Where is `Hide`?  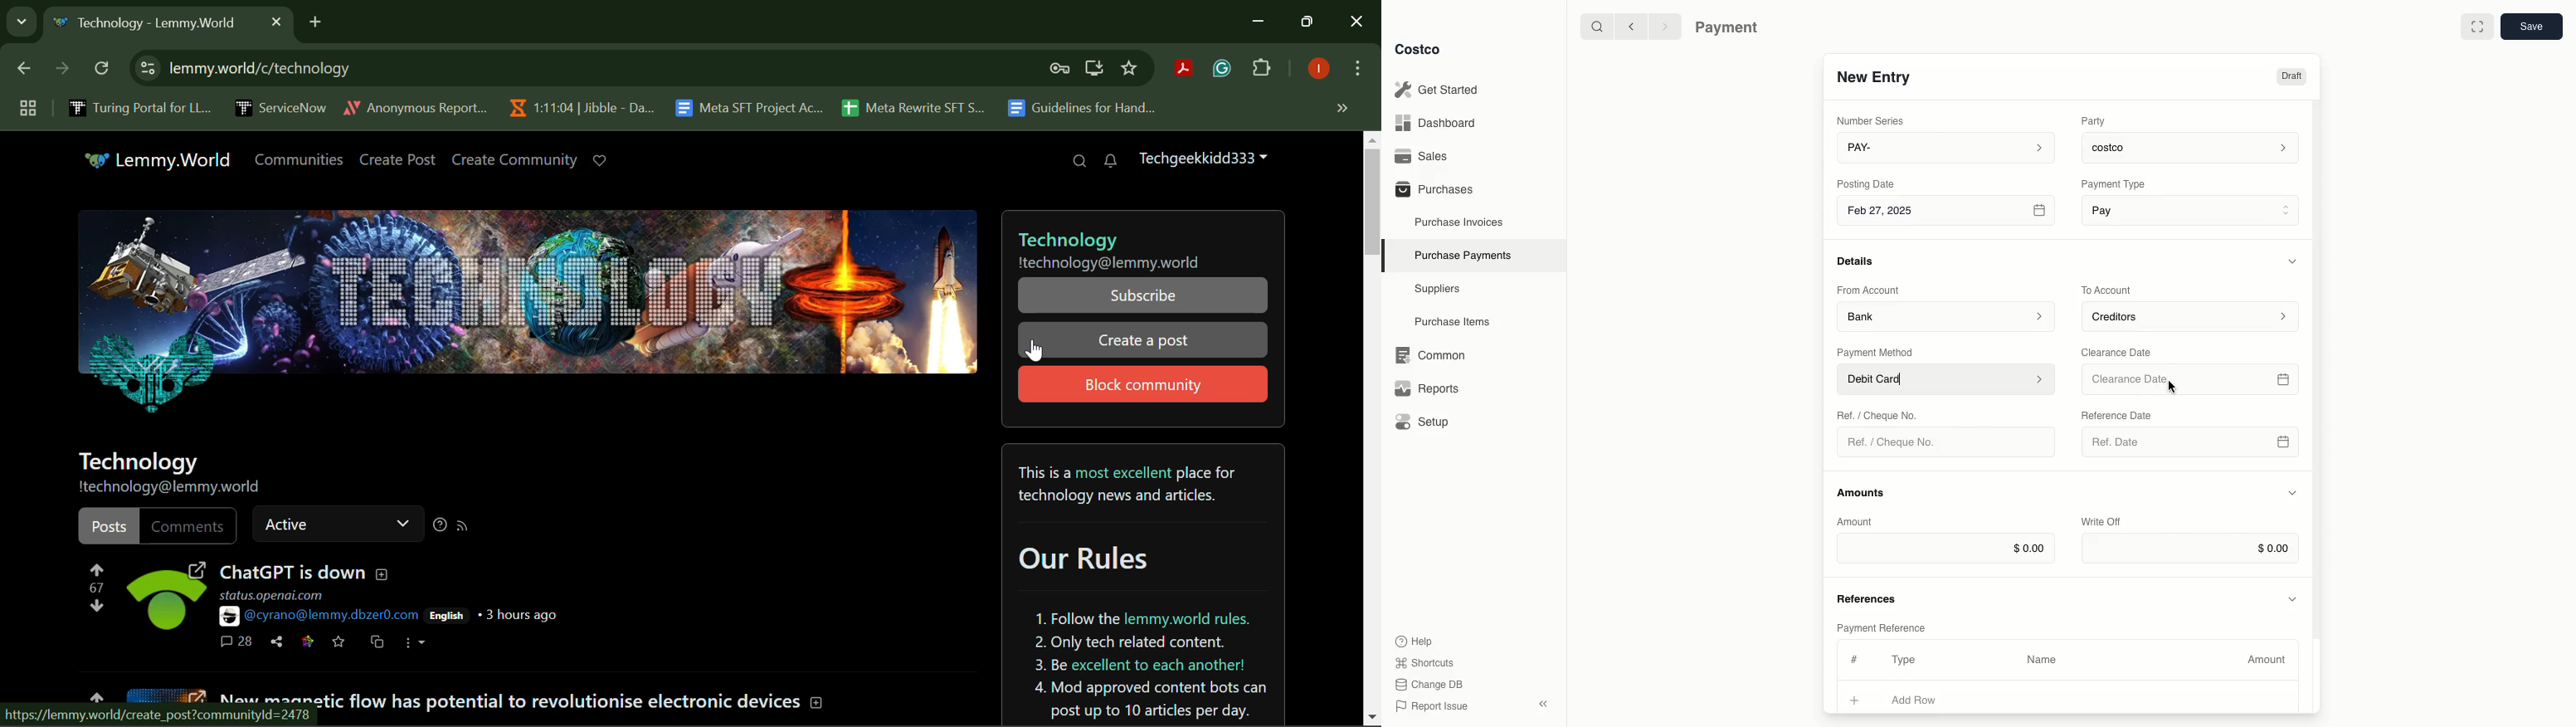 Hide is located at coordinates (2295, 261).